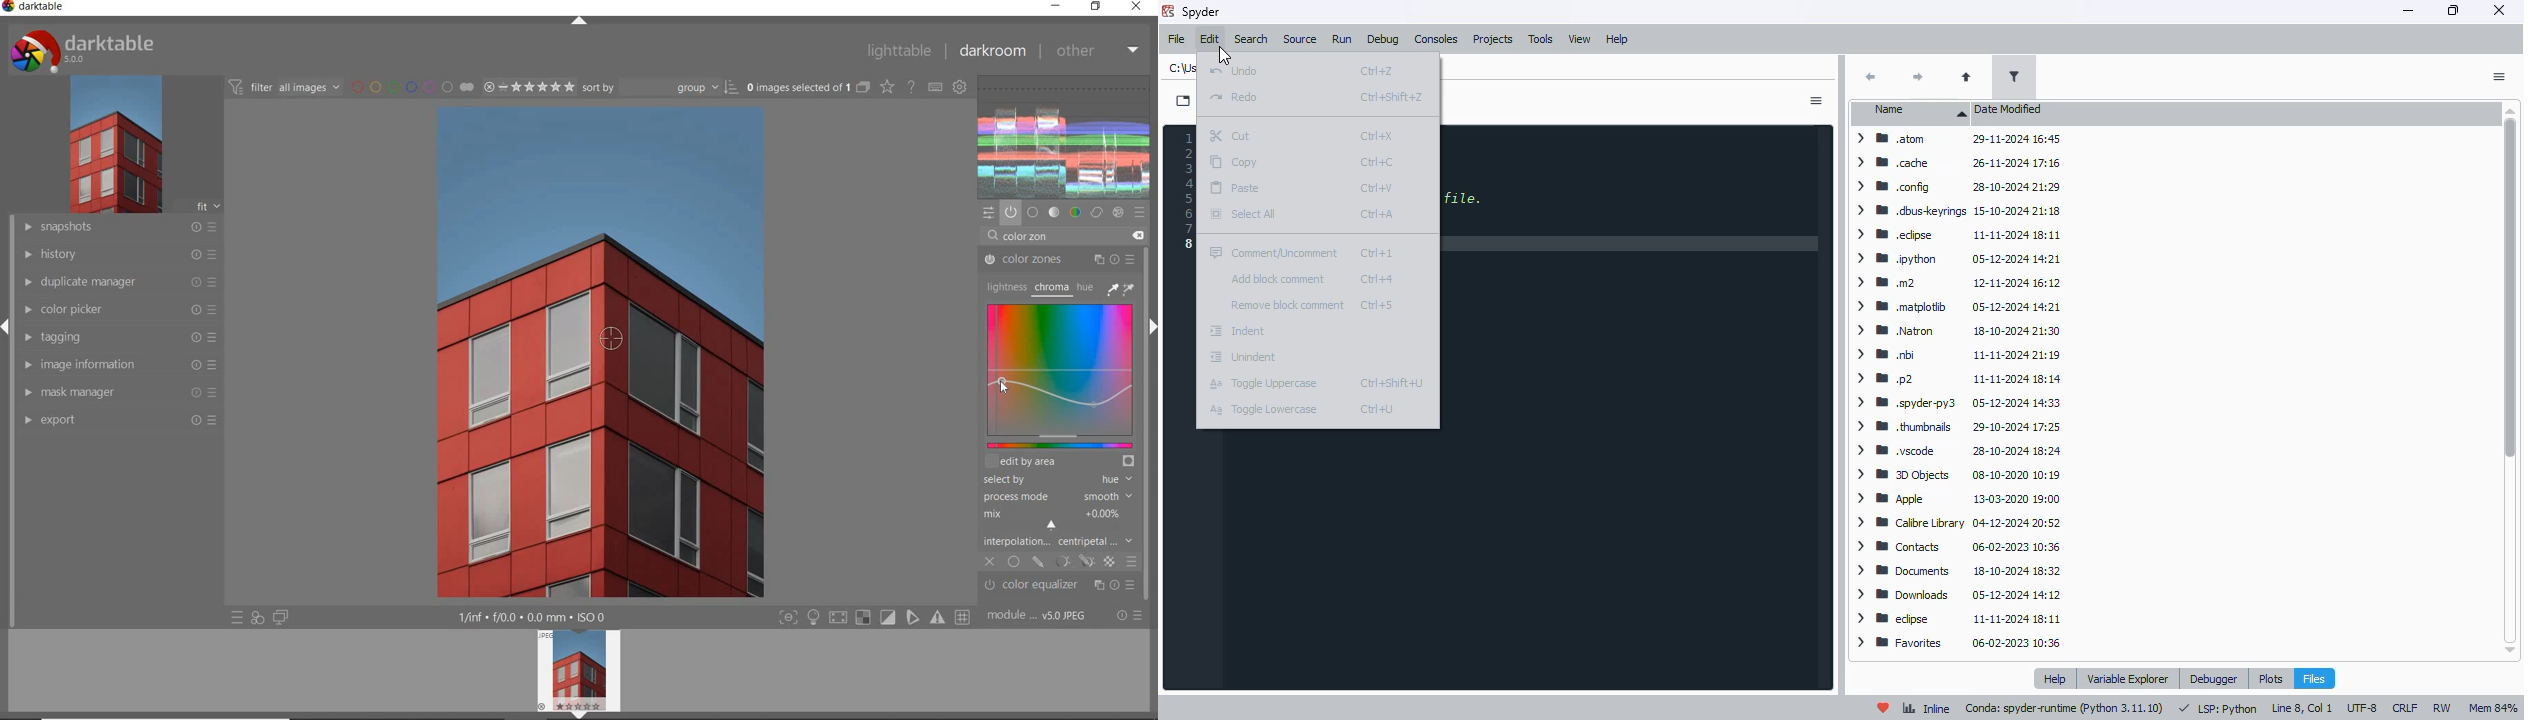  Describe the element at coordinates (1955, 331) in the screenshot. I see `> BW Natron 18-10-2024 21:30` at that location.